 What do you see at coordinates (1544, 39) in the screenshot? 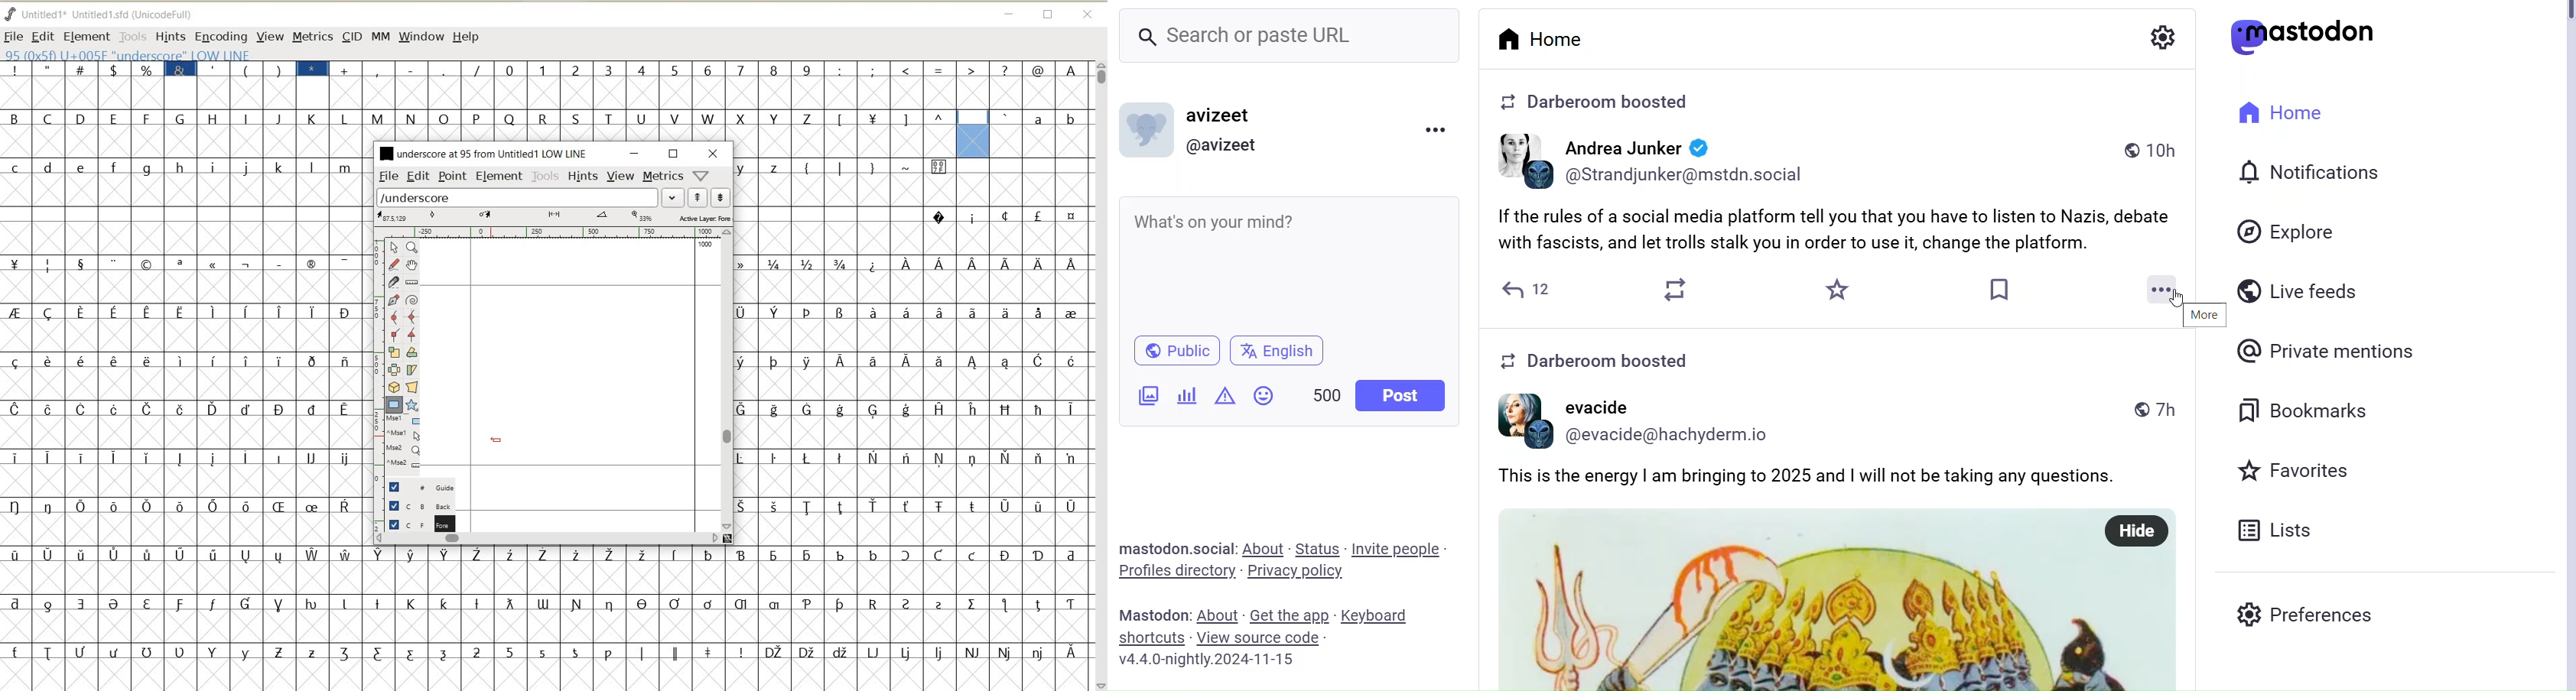
I see `Home` at bounding box center [1544, 39].